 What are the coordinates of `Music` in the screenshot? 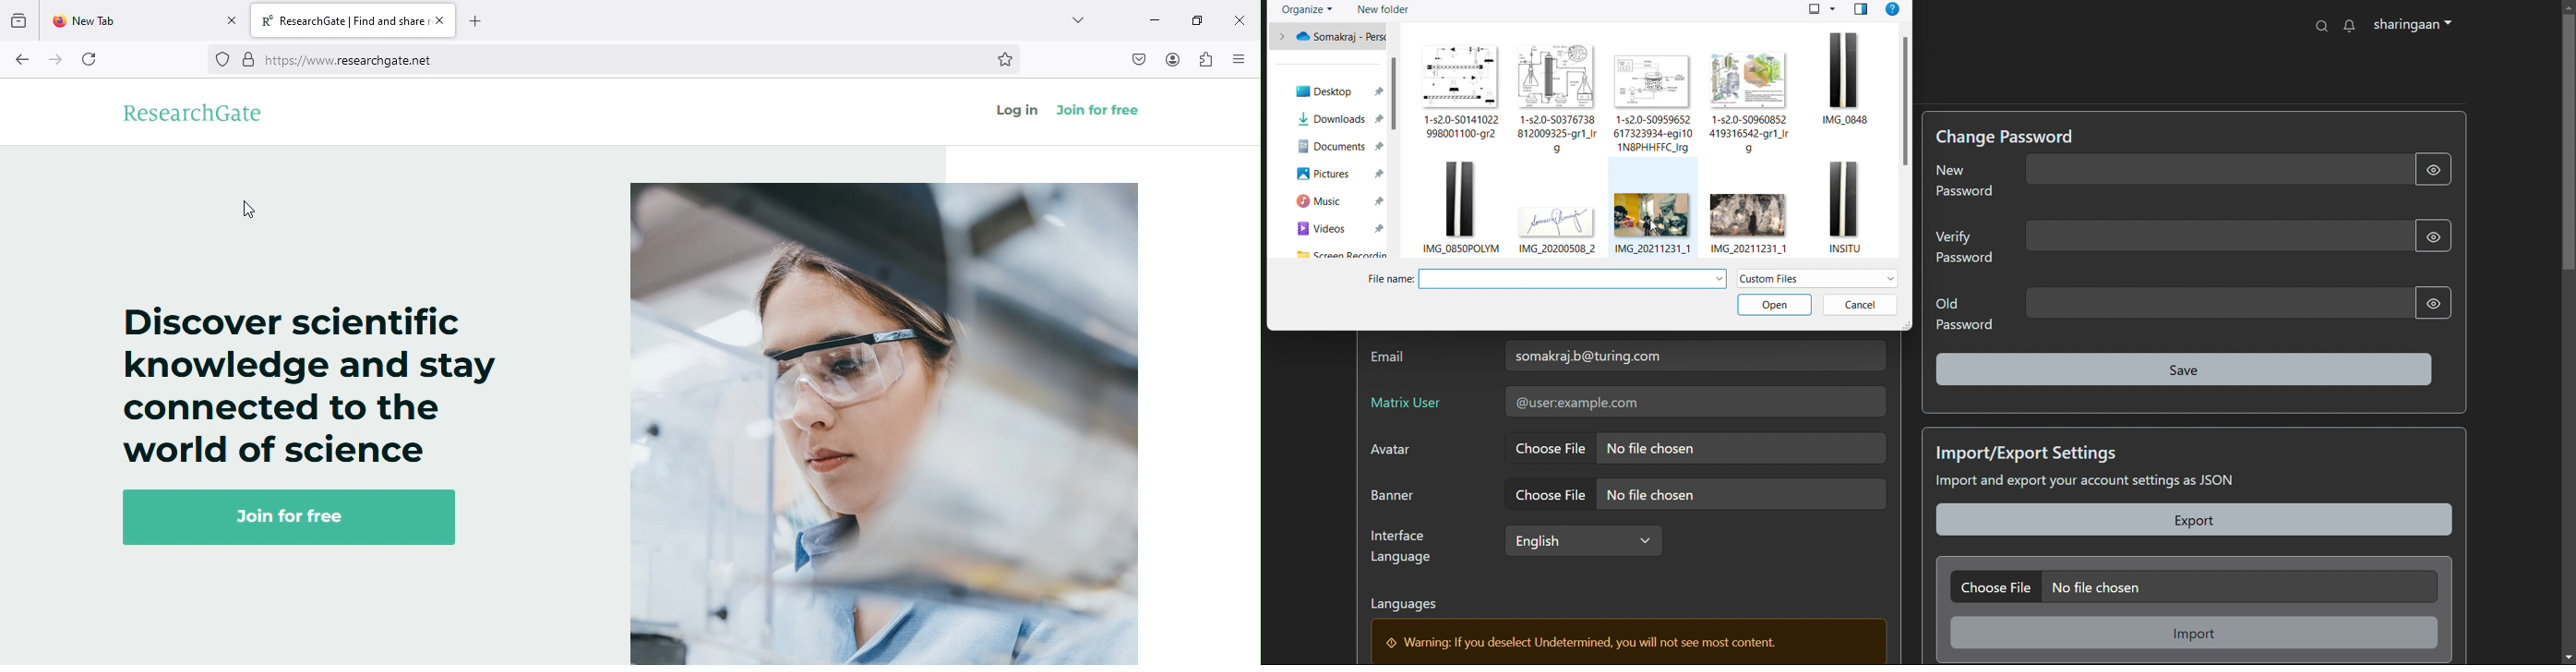 It's located at (1339, 202).